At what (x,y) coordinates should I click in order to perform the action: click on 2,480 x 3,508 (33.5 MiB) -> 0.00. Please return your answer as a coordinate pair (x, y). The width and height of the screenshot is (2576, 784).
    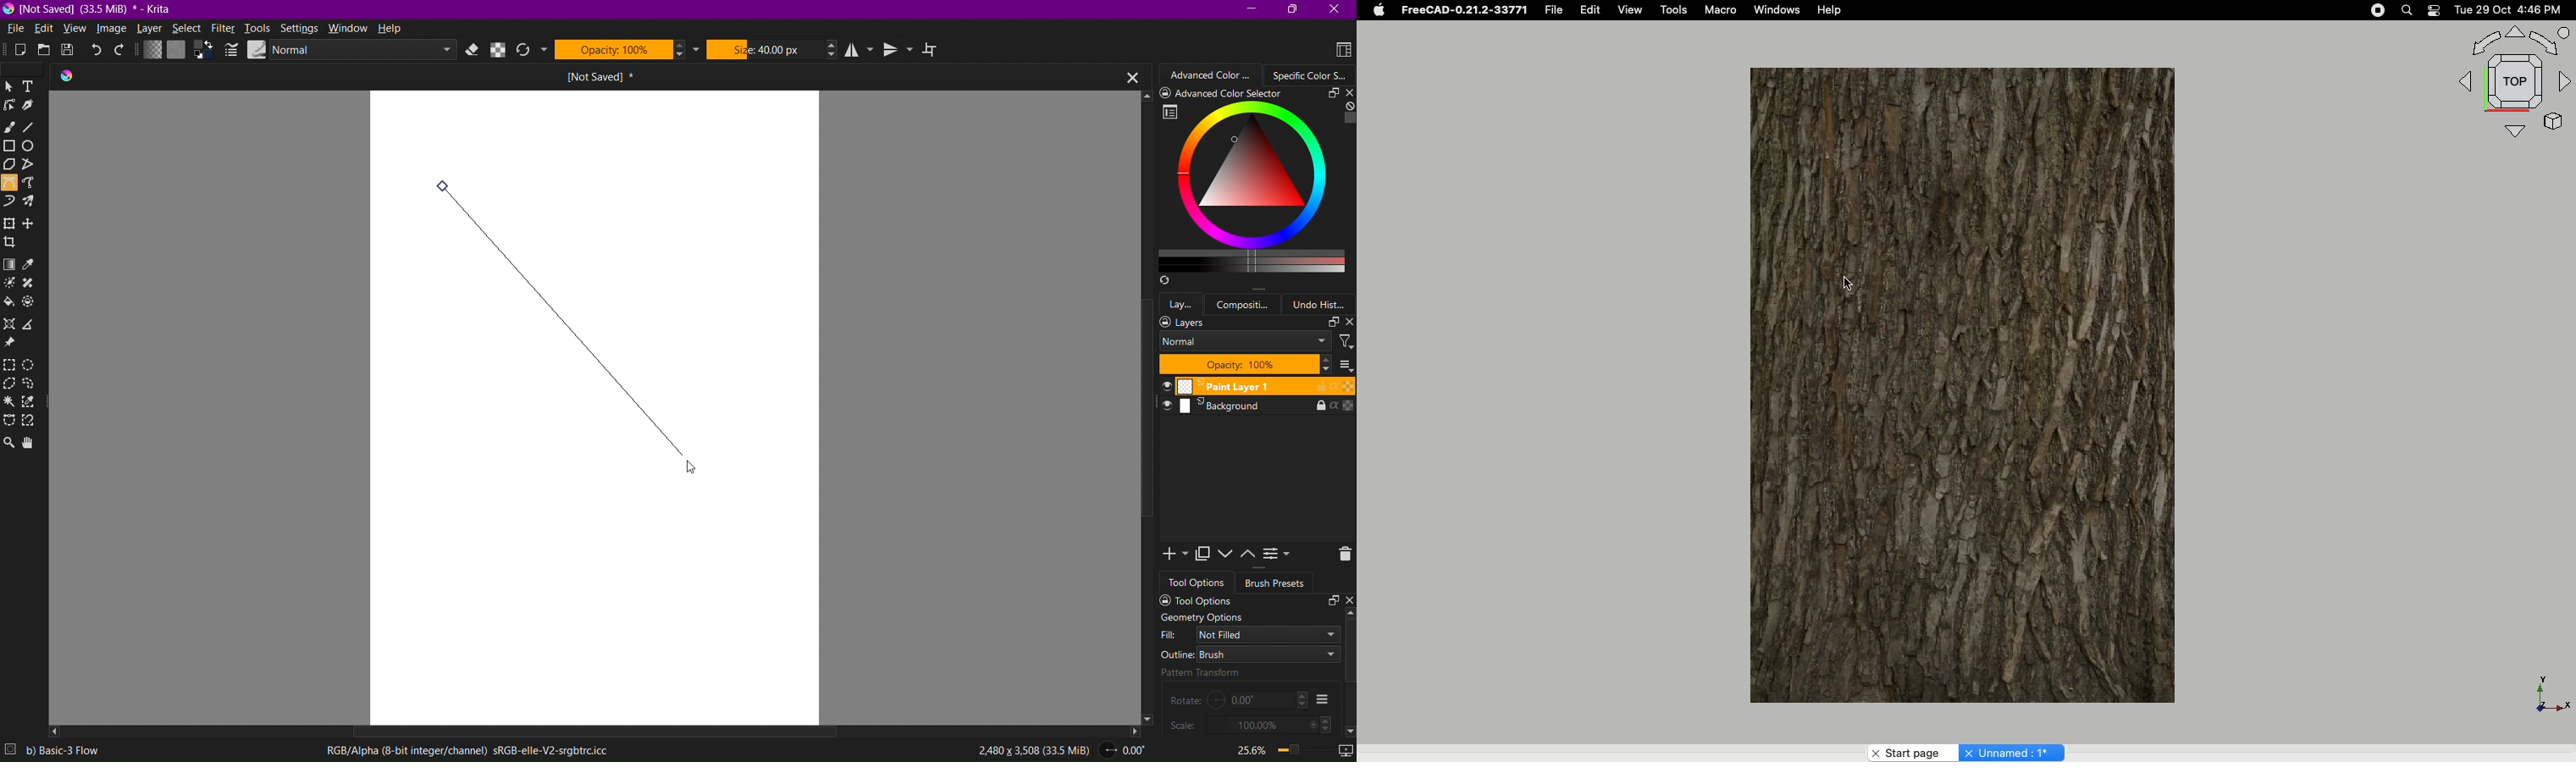
    Looking at the image, I should click on (1056, 752).